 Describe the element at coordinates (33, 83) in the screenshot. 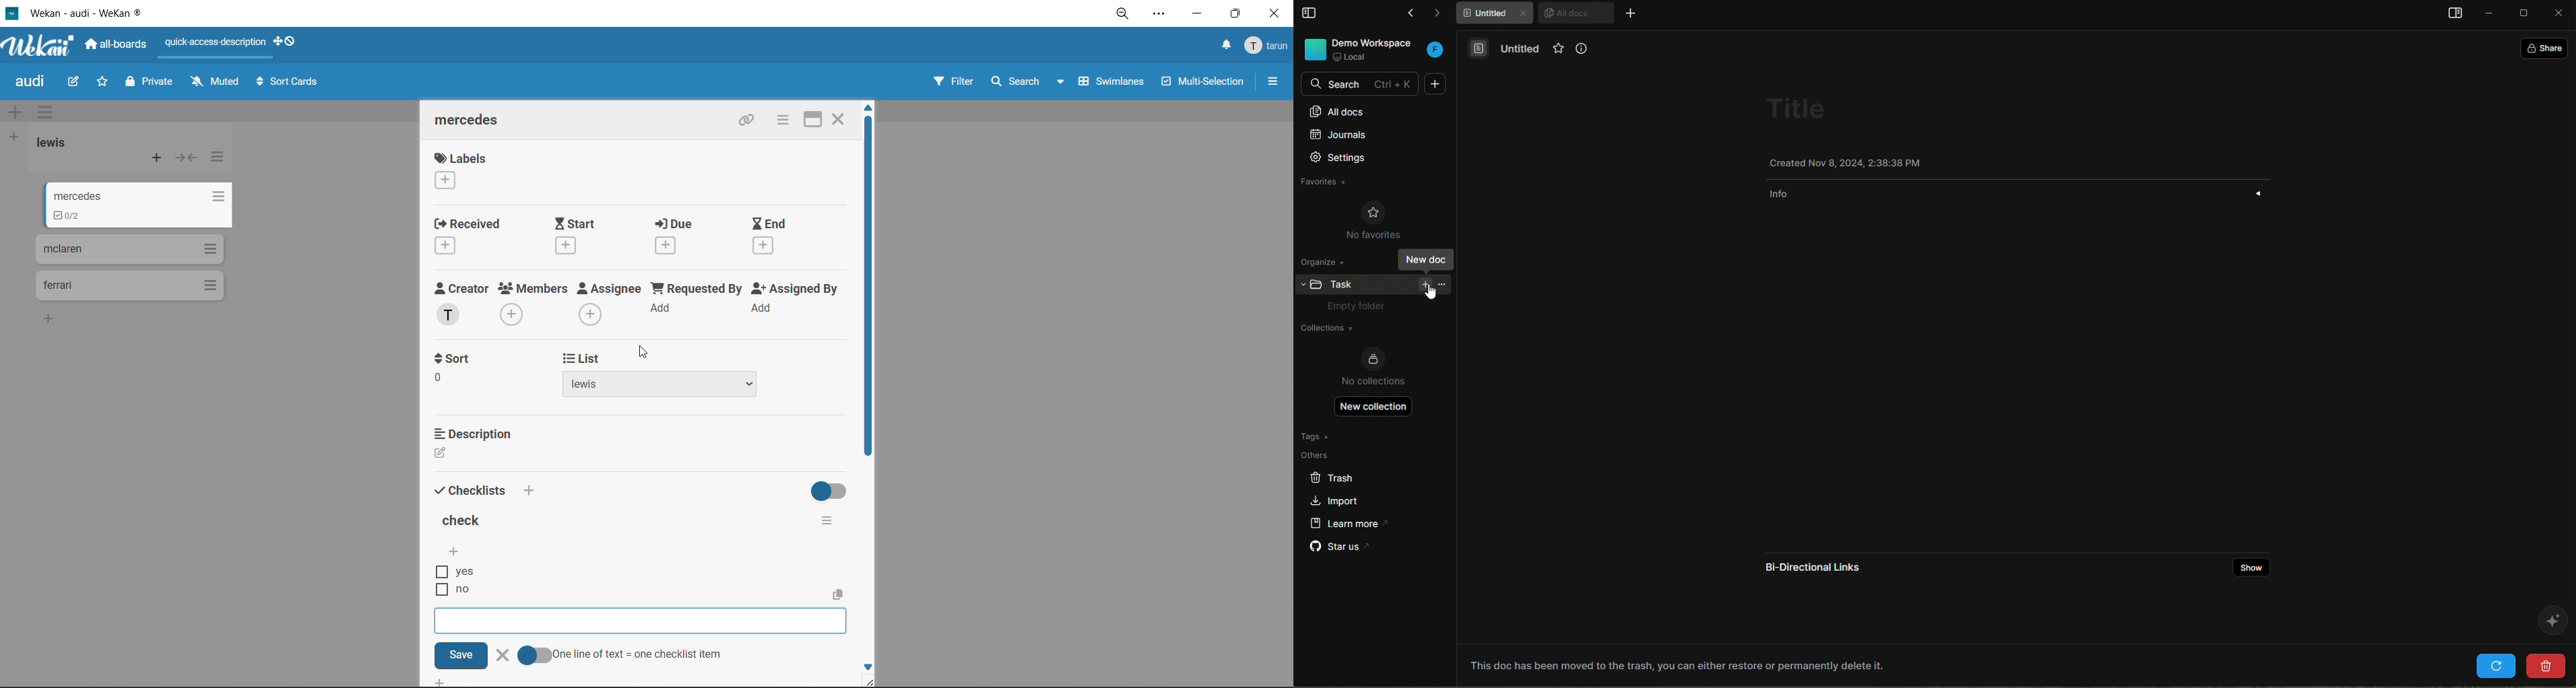

I see `board title` at that location.